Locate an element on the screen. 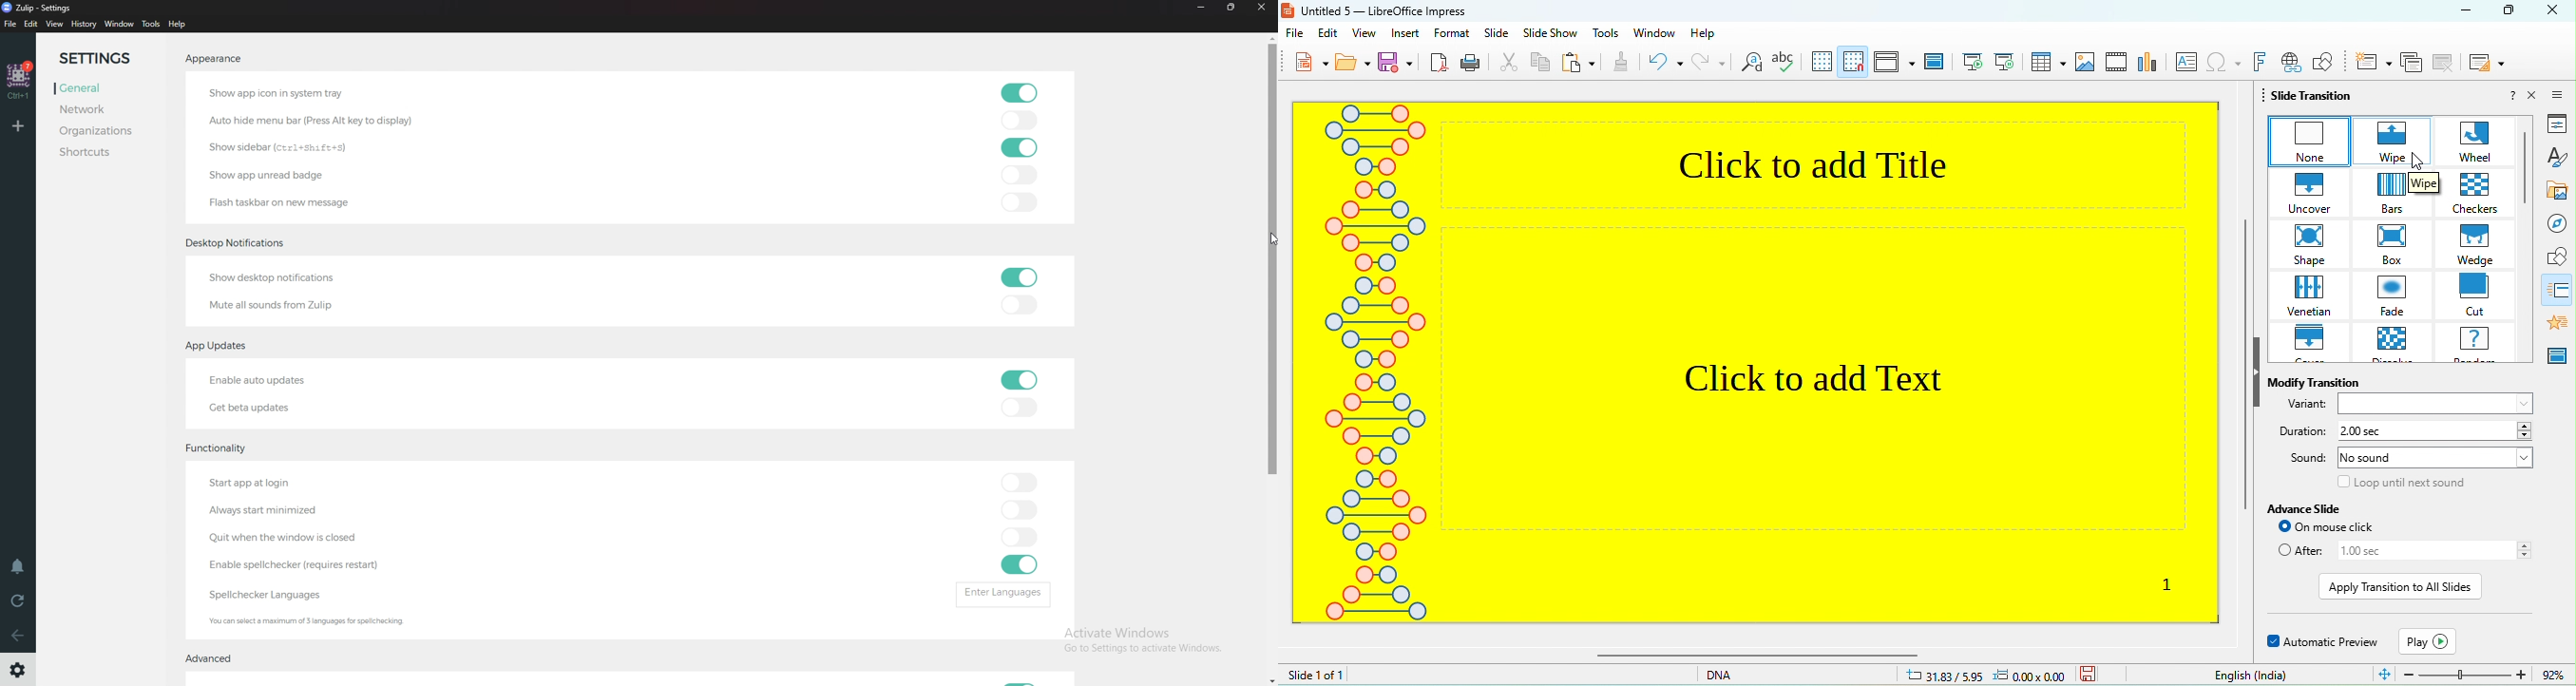 This screenshot has width=2576, height=700. tools is located at coordinates (1606, 34).